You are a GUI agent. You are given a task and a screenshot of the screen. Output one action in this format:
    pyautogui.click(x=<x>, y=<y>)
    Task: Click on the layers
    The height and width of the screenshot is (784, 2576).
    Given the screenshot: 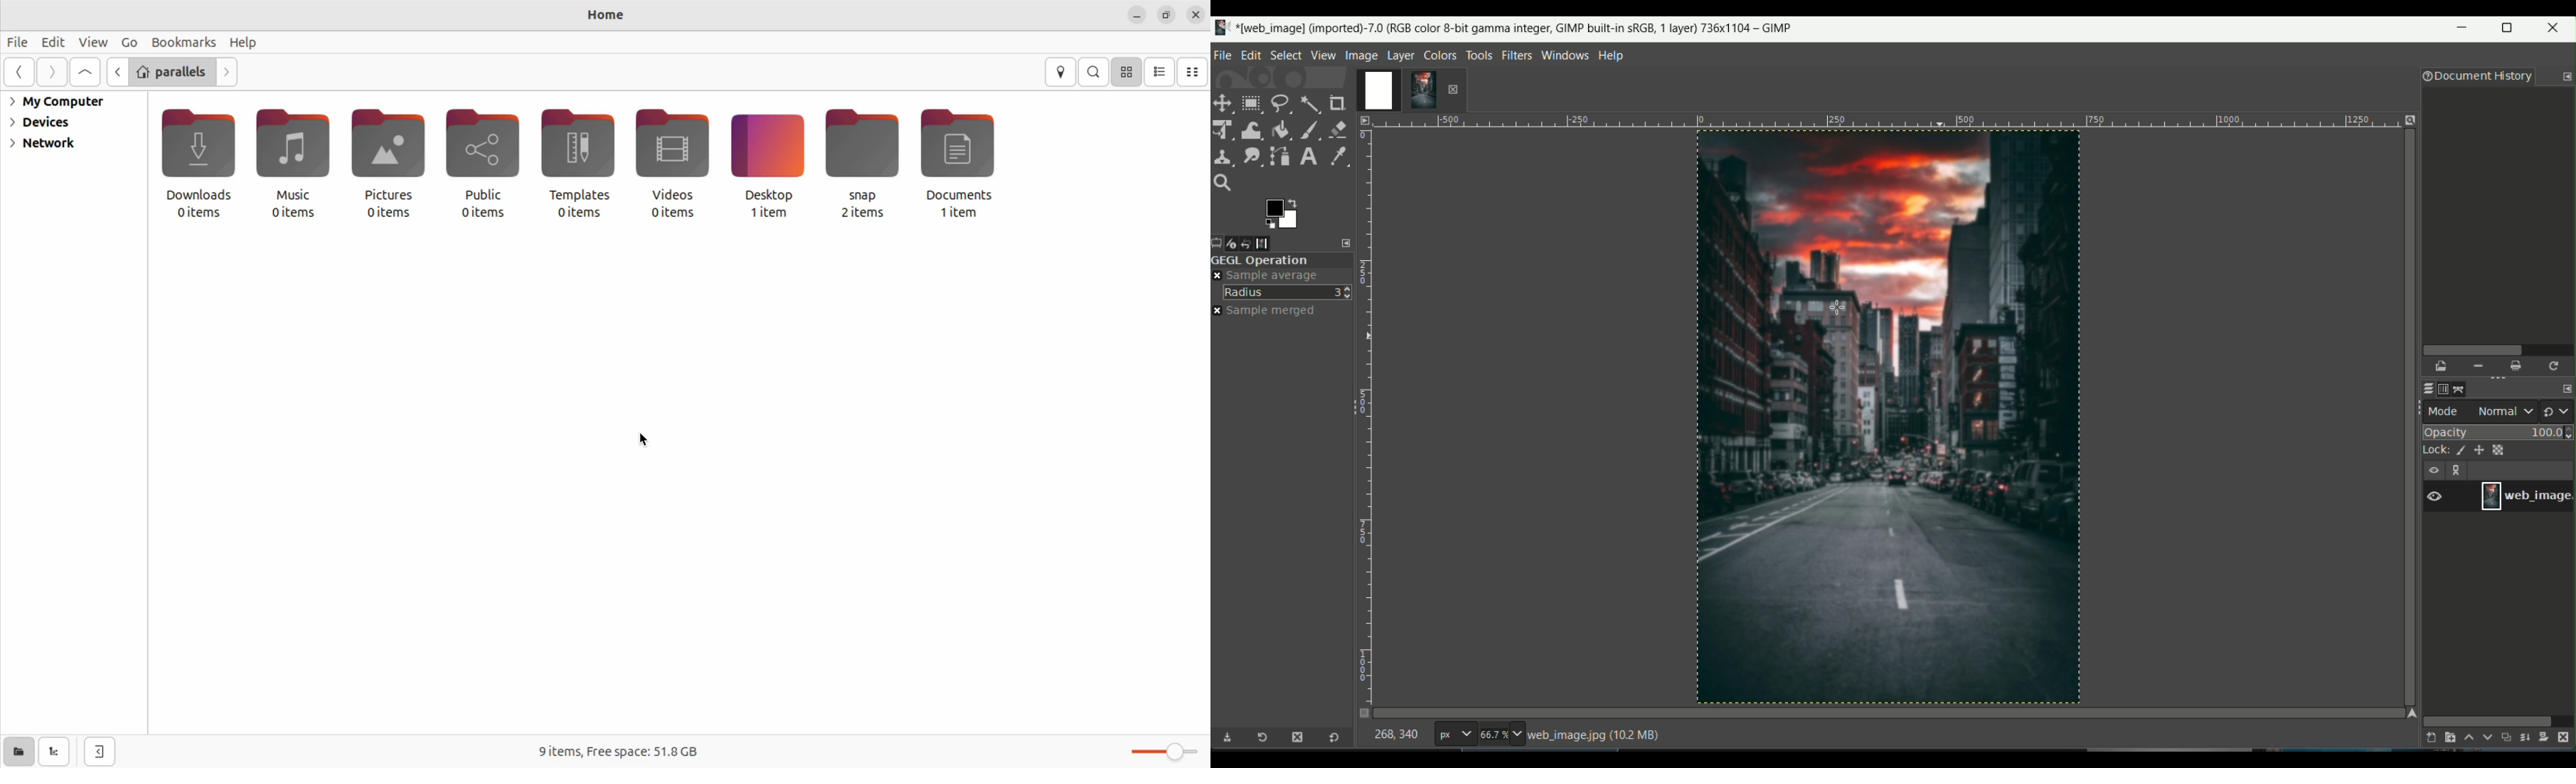 What is the action you would take?
    pyautogui.click(x=2425, y=389)
    